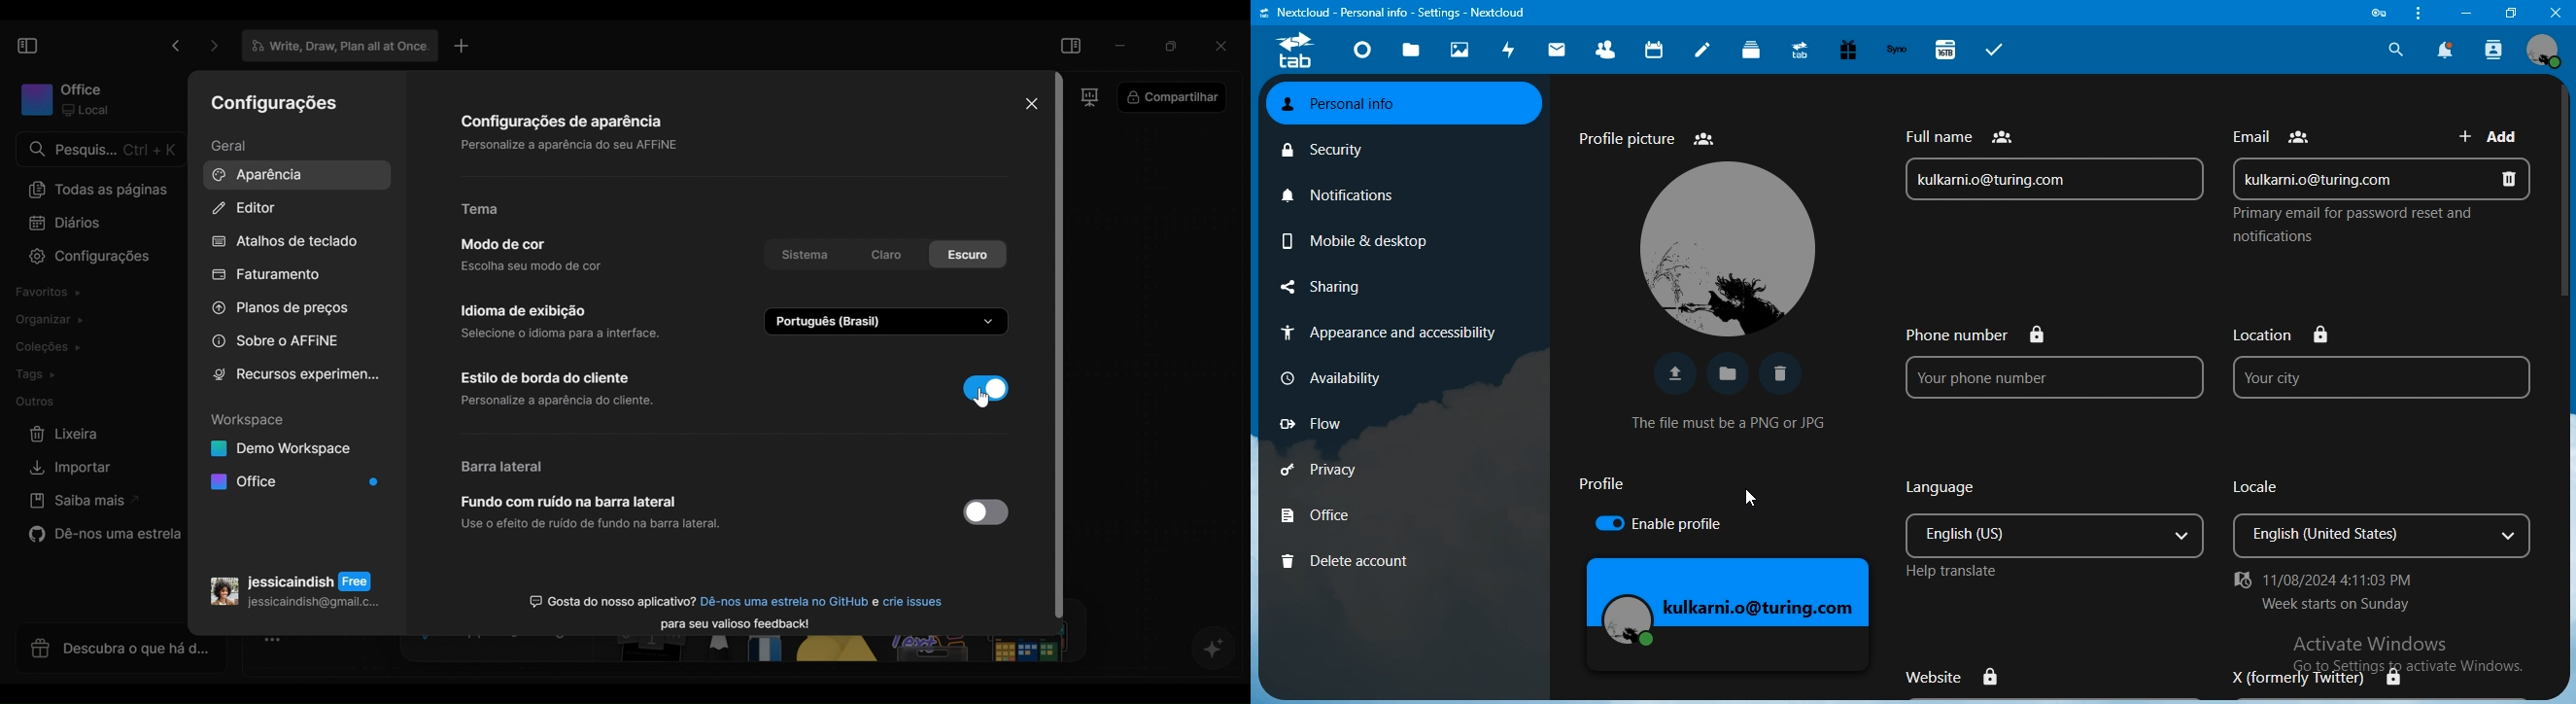  Describe the element at coordinates (2349, 227) in the screenshot. I see `text` at that location.